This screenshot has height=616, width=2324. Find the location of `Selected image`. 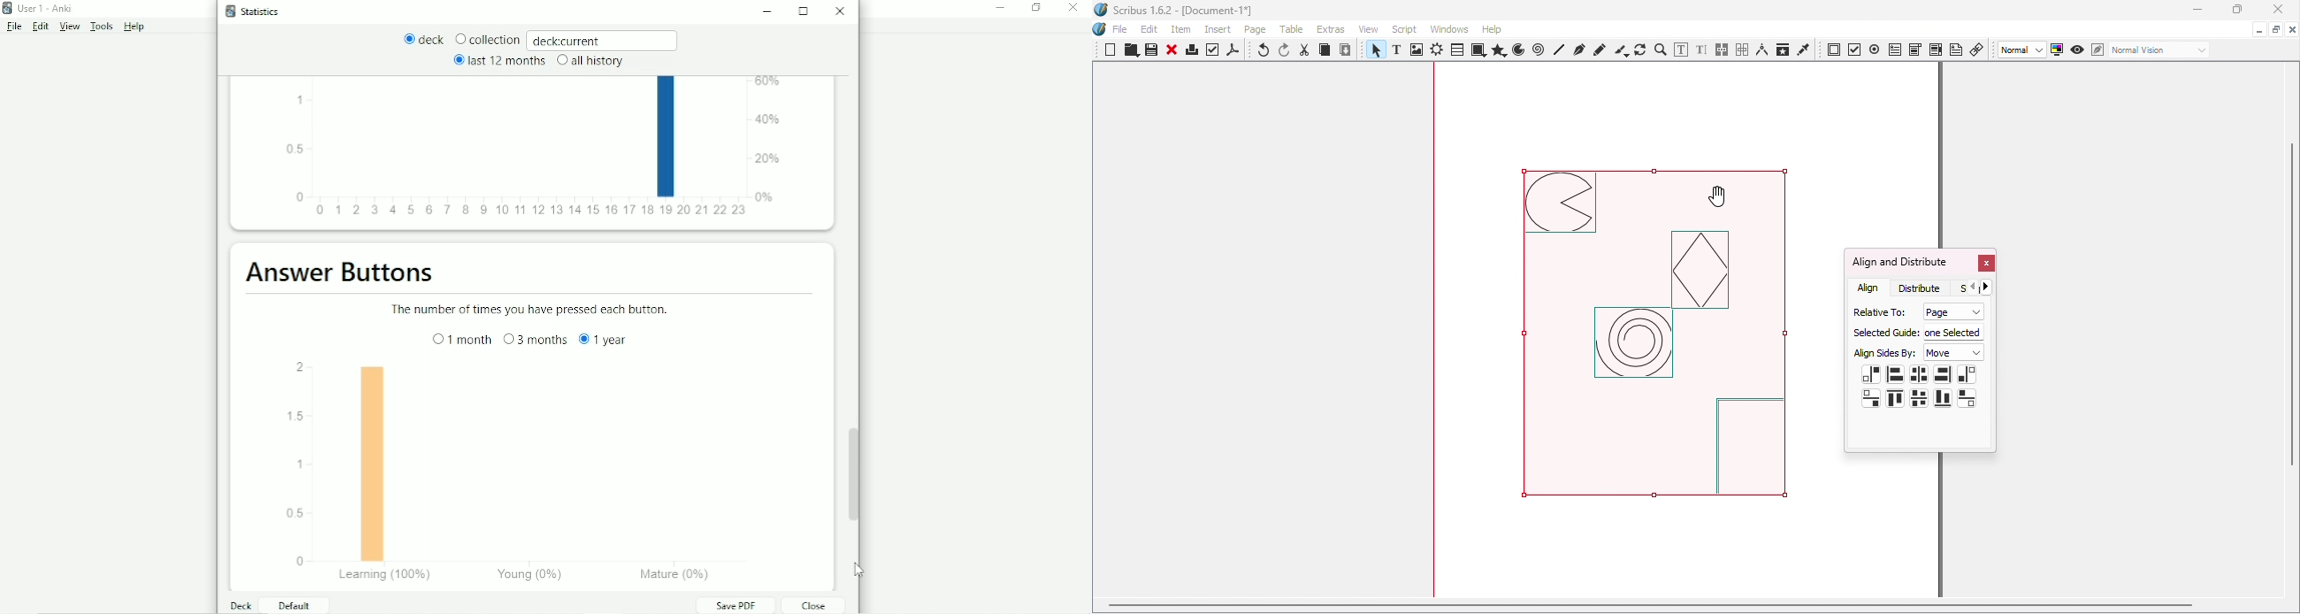

Selected image is located at coordinates (1669, 341).